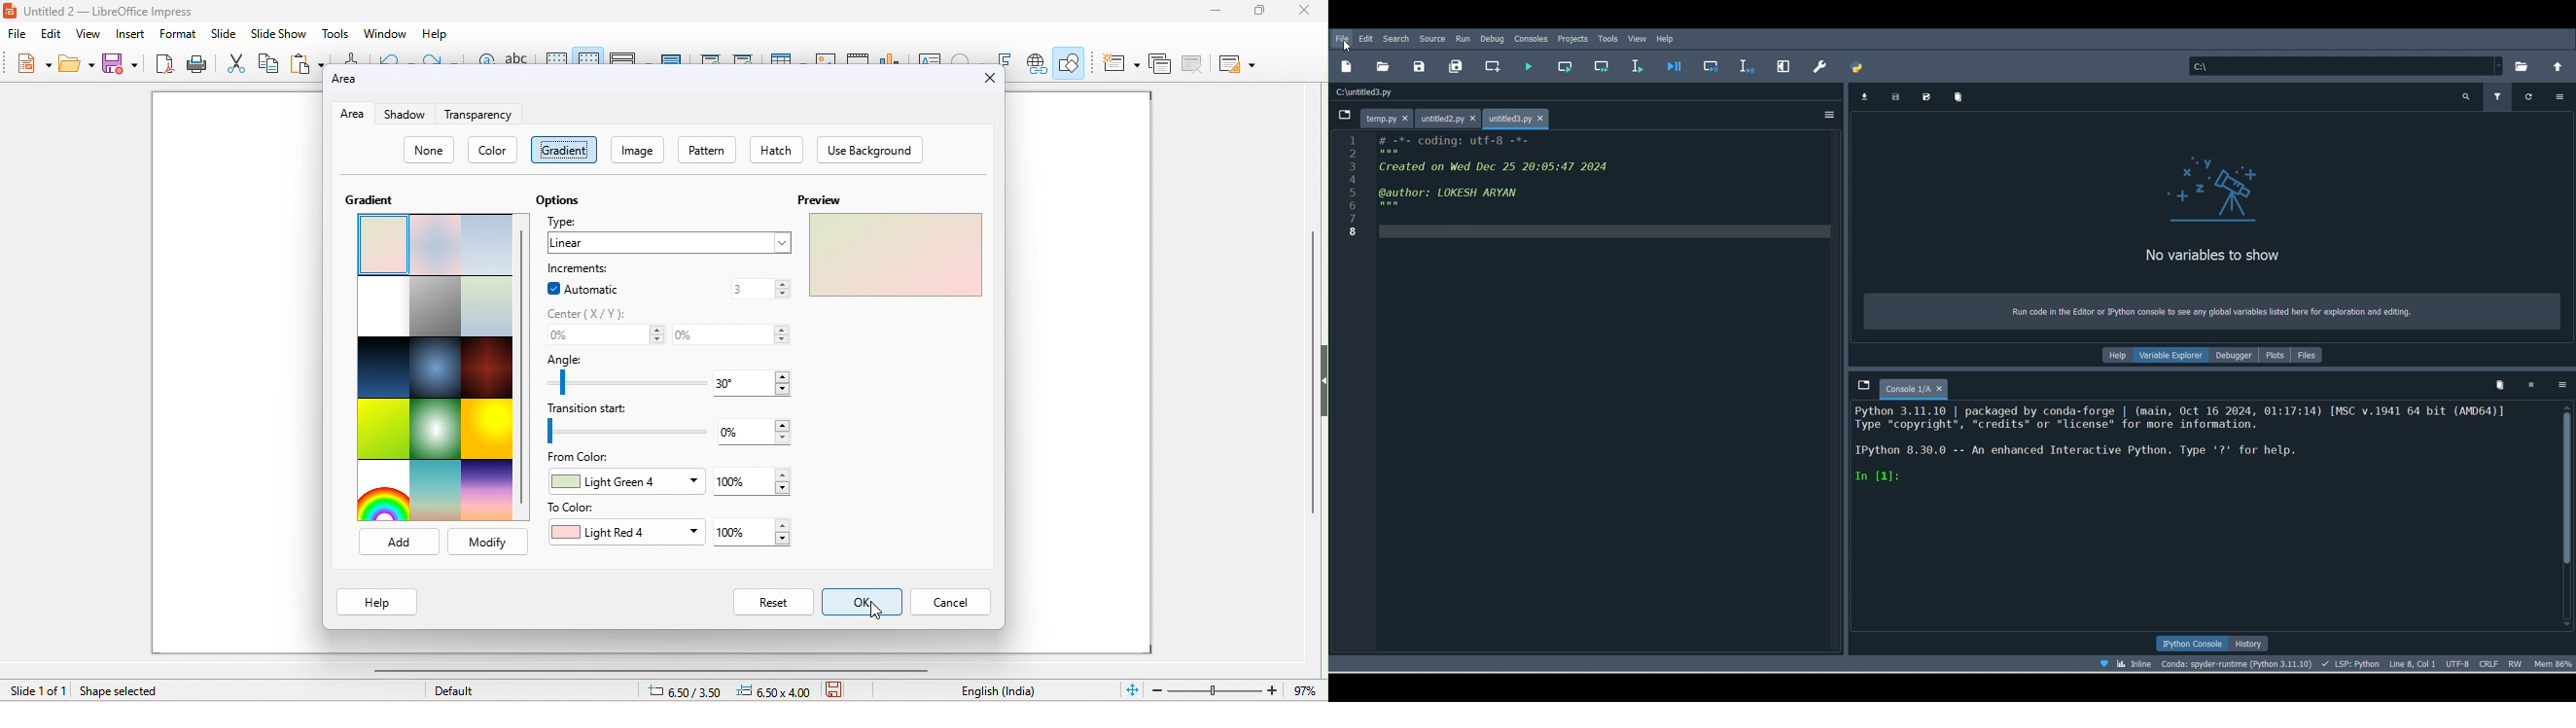  Describe the element at coordinates (2173, 358) in the screenshot. I see `Variable explorer` at that location.